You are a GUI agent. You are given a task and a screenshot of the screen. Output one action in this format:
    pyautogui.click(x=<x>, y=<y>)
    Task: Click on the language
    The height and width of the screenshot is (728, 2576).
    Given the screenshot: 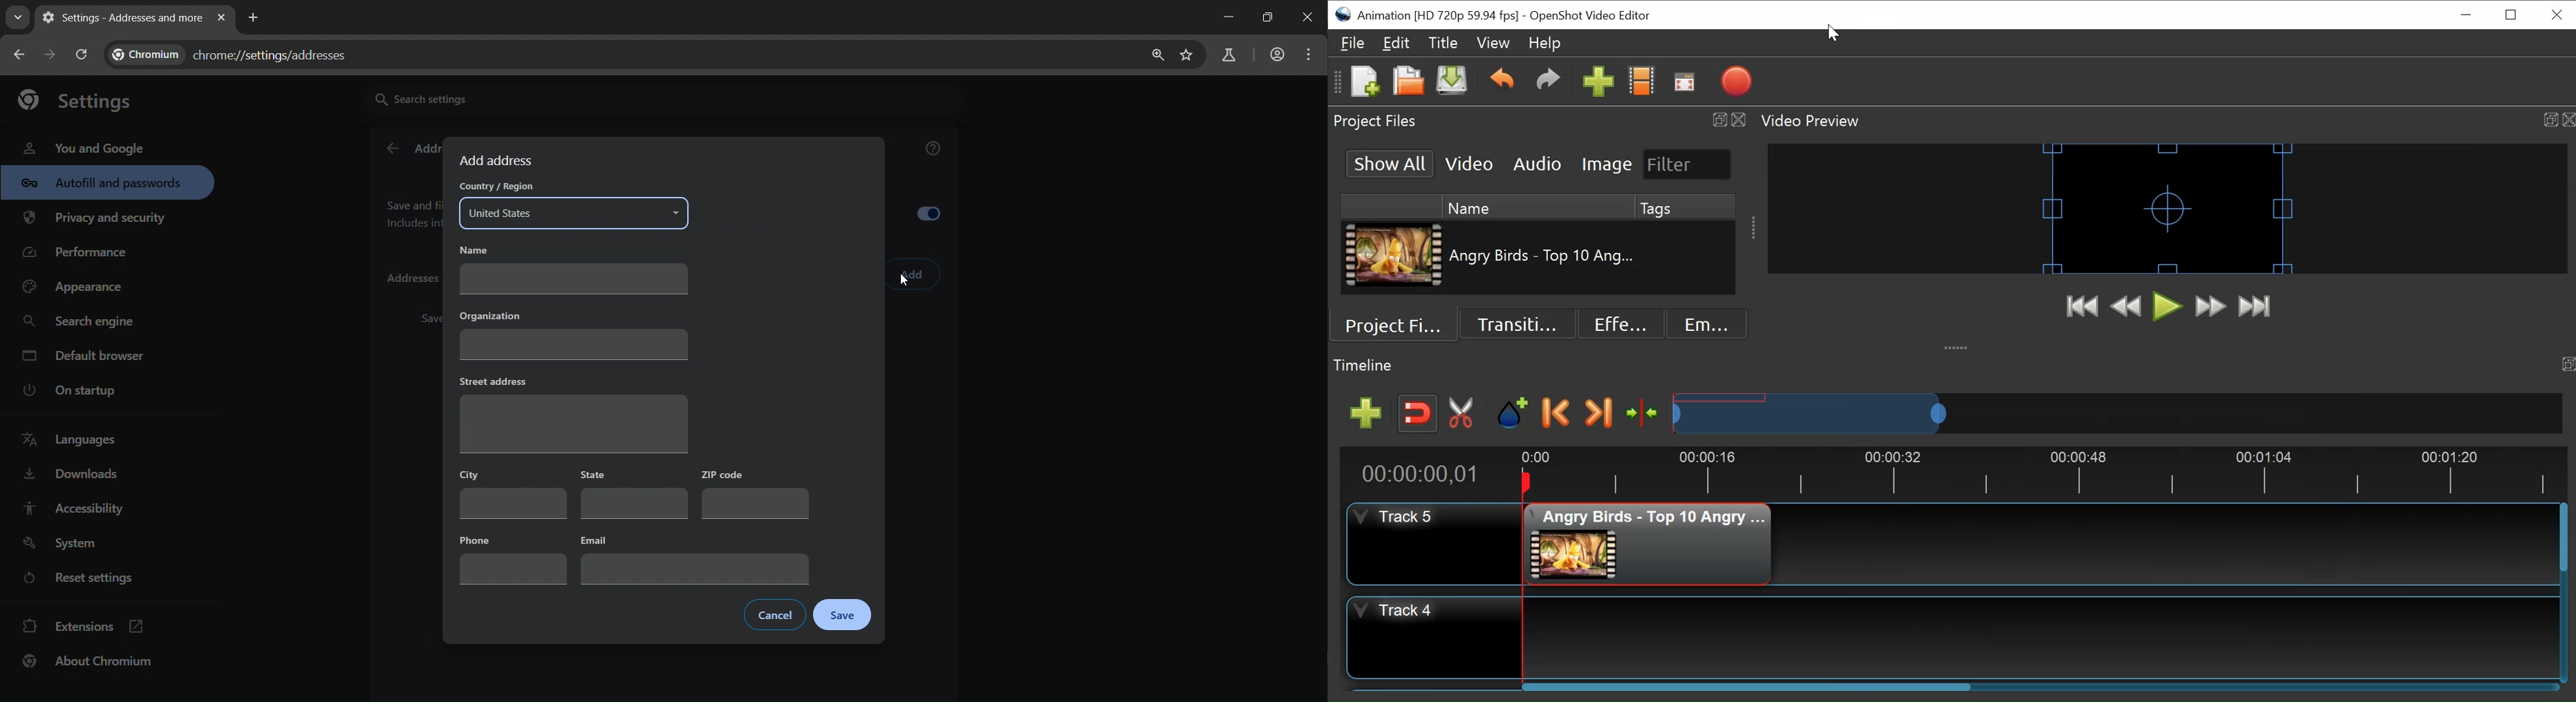 What is the action you would take?
    pyautogui.click(x=73, y=440)
    